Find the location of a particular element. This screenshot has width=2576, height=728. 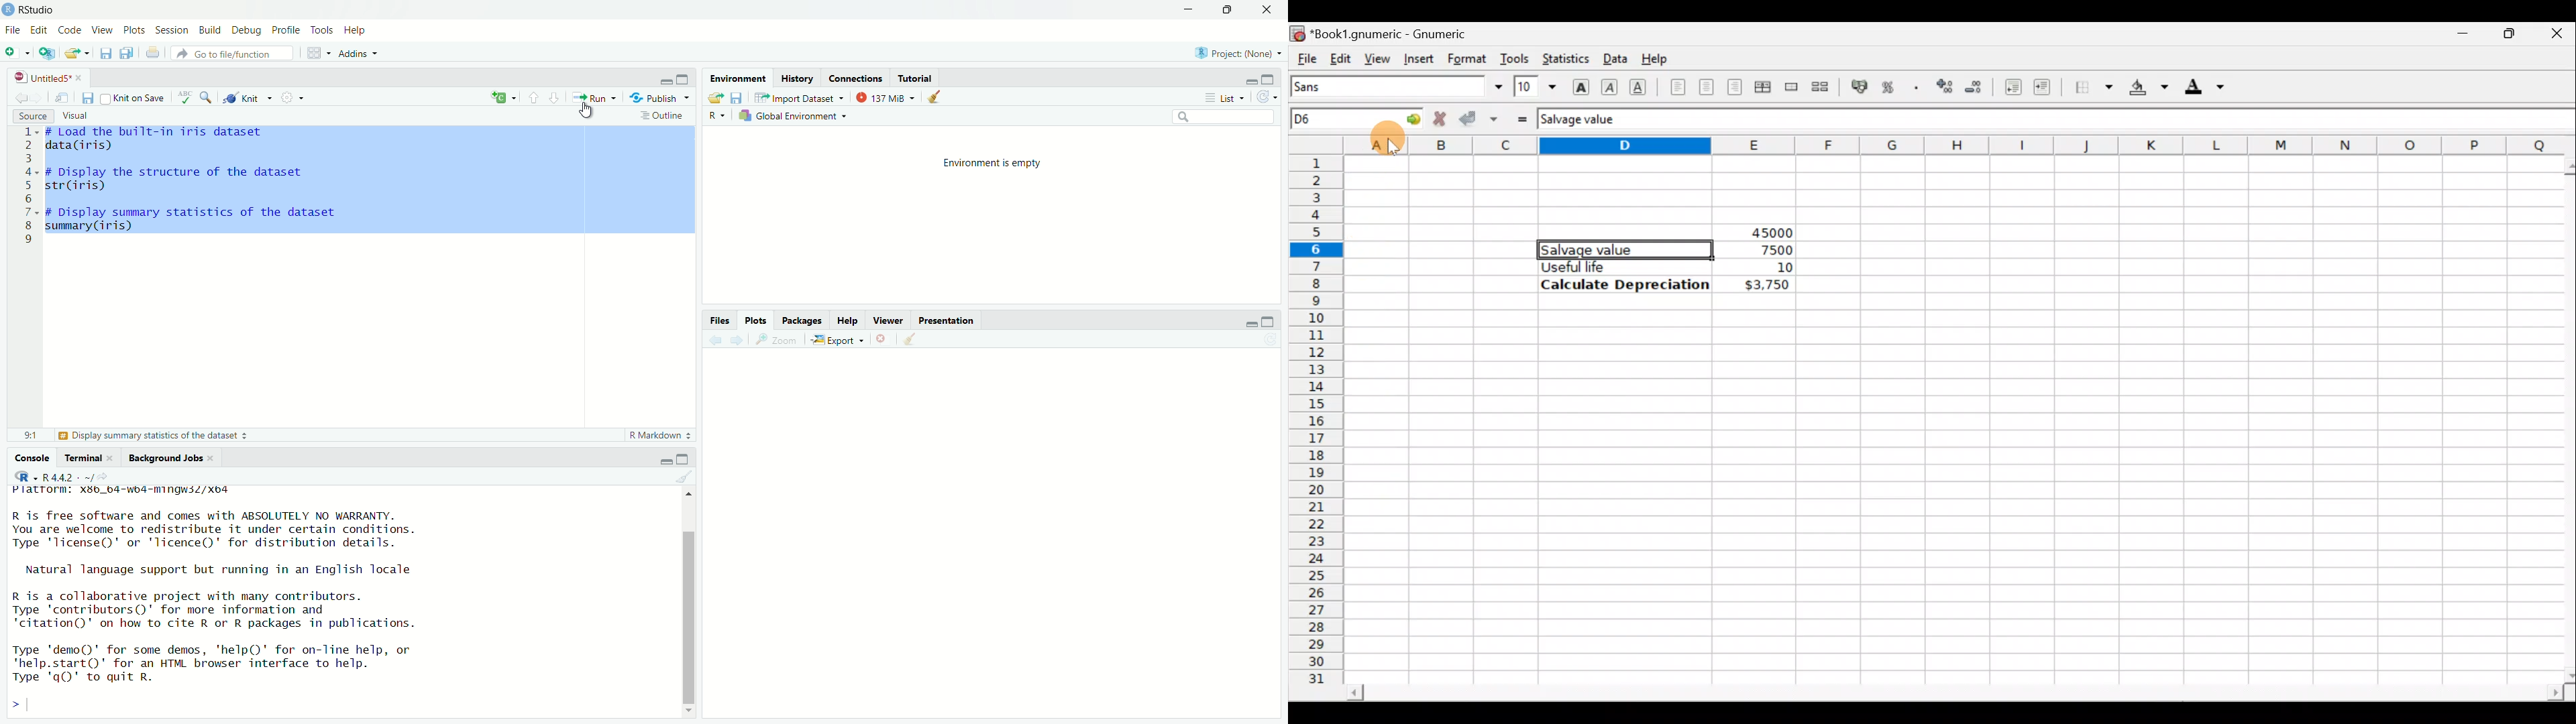

Addins is located at coordinates (358, 54).